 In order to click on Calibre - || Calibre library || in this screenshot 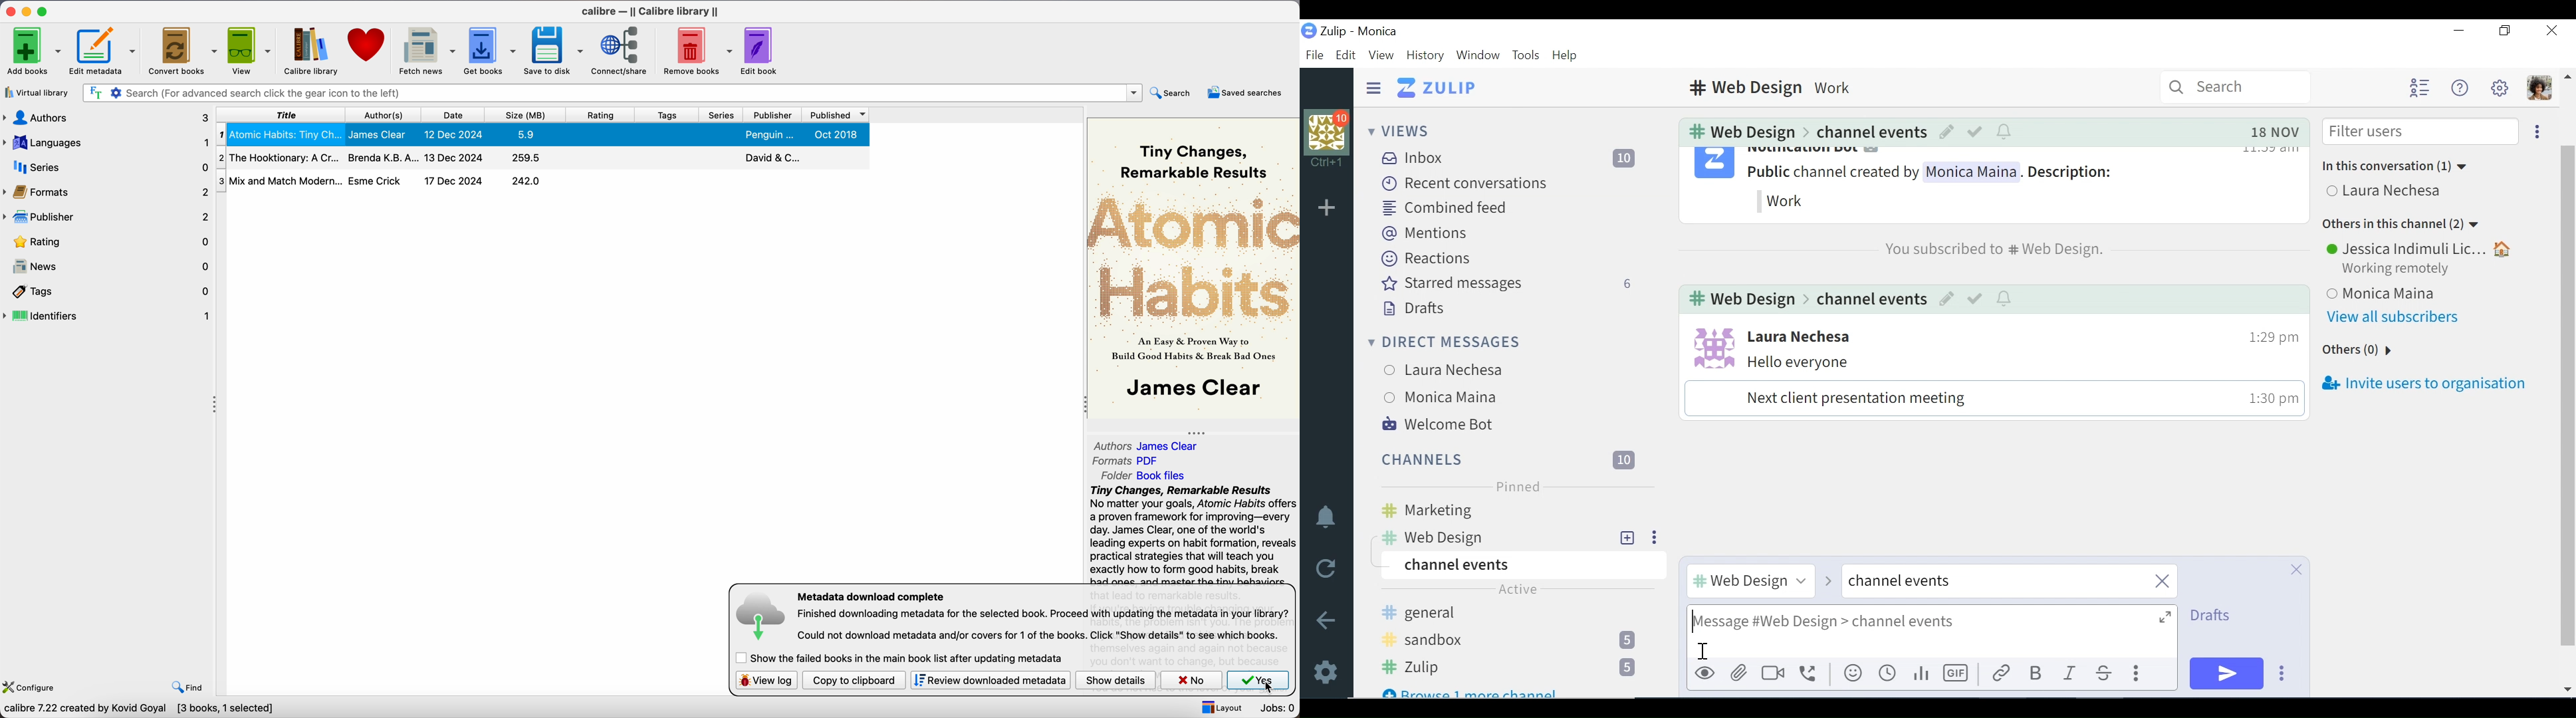, I will do `click(647, 12)`.